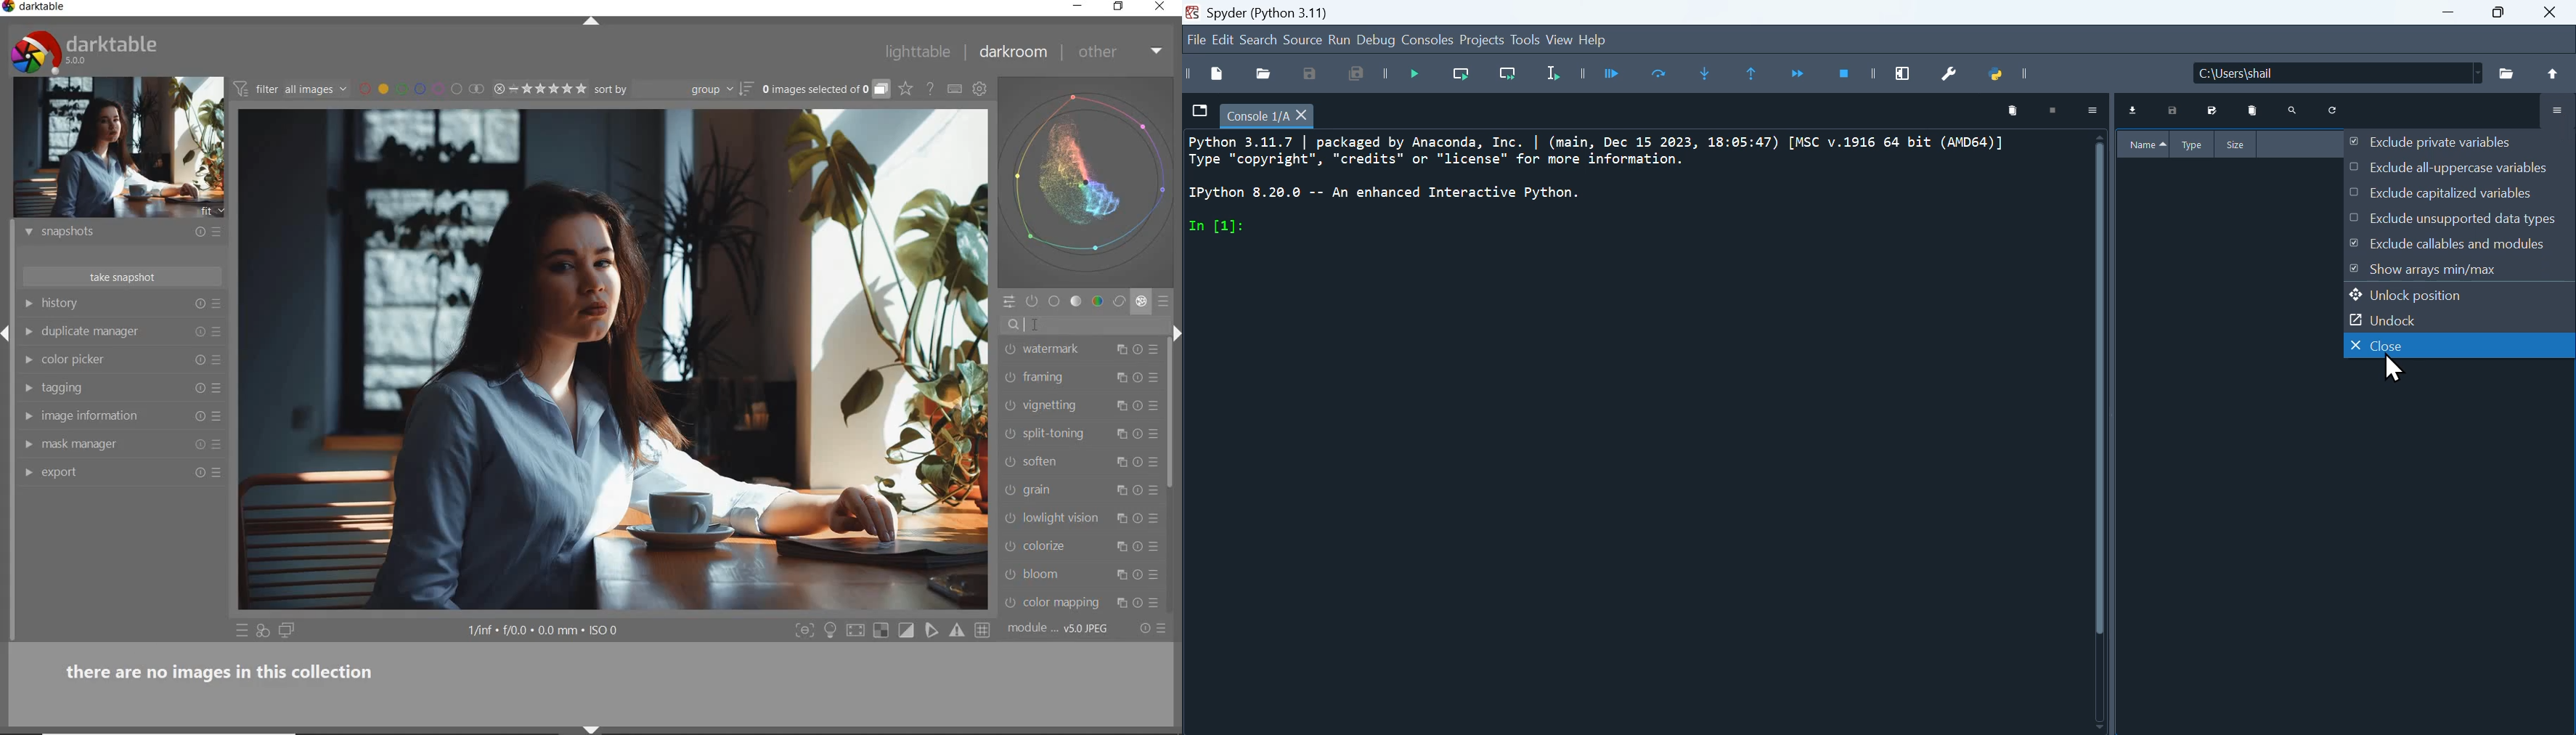  Describe the element at coordinates (1559, 41) in the screenshot. I see `view` at that location.